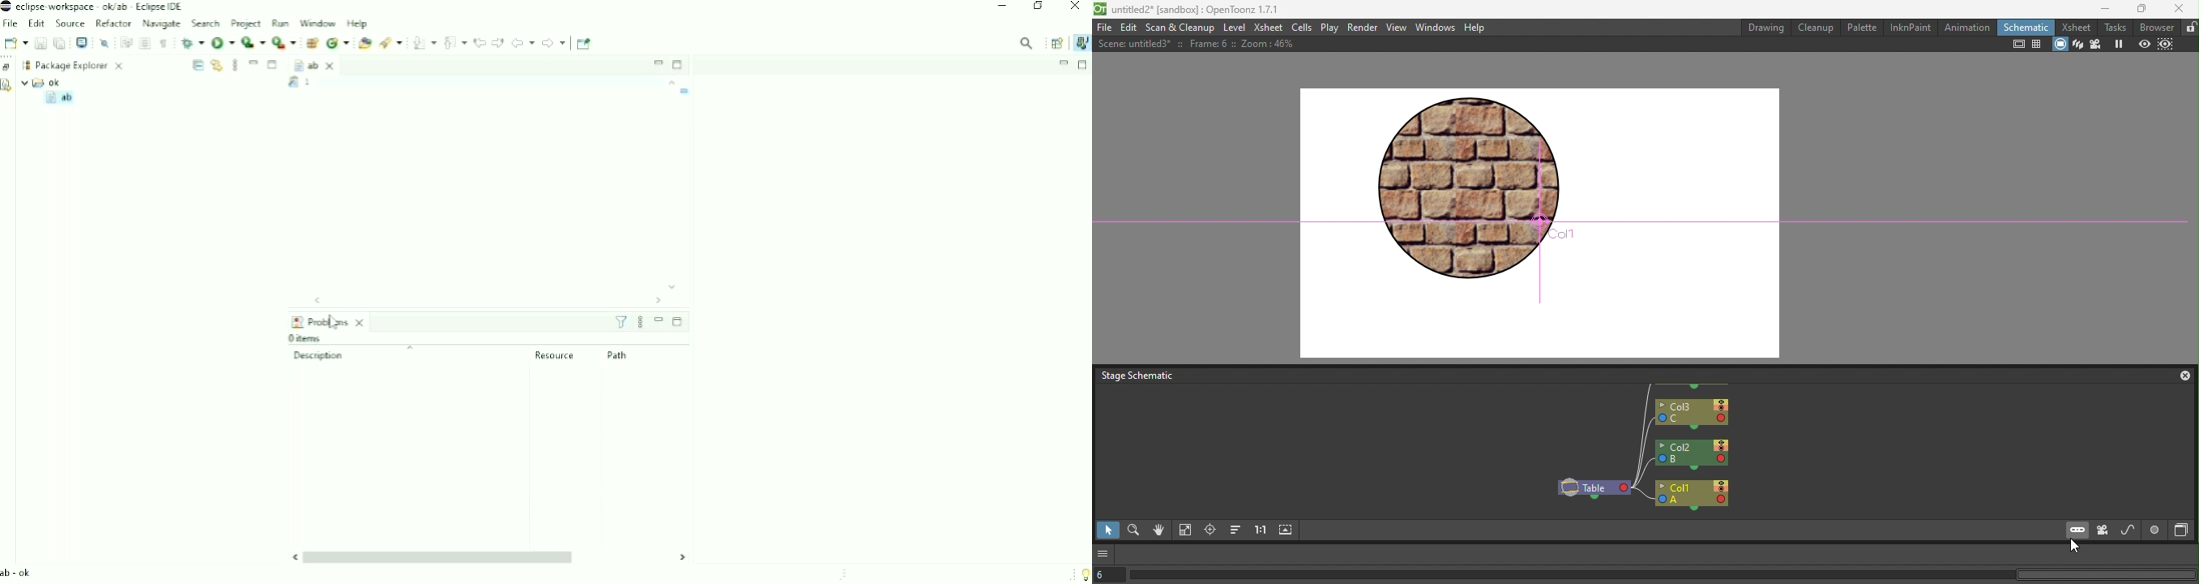  What do you see at coordinates (659, 320) in the screenshot?
I see `Minimize` at bounding box center [659, 320].